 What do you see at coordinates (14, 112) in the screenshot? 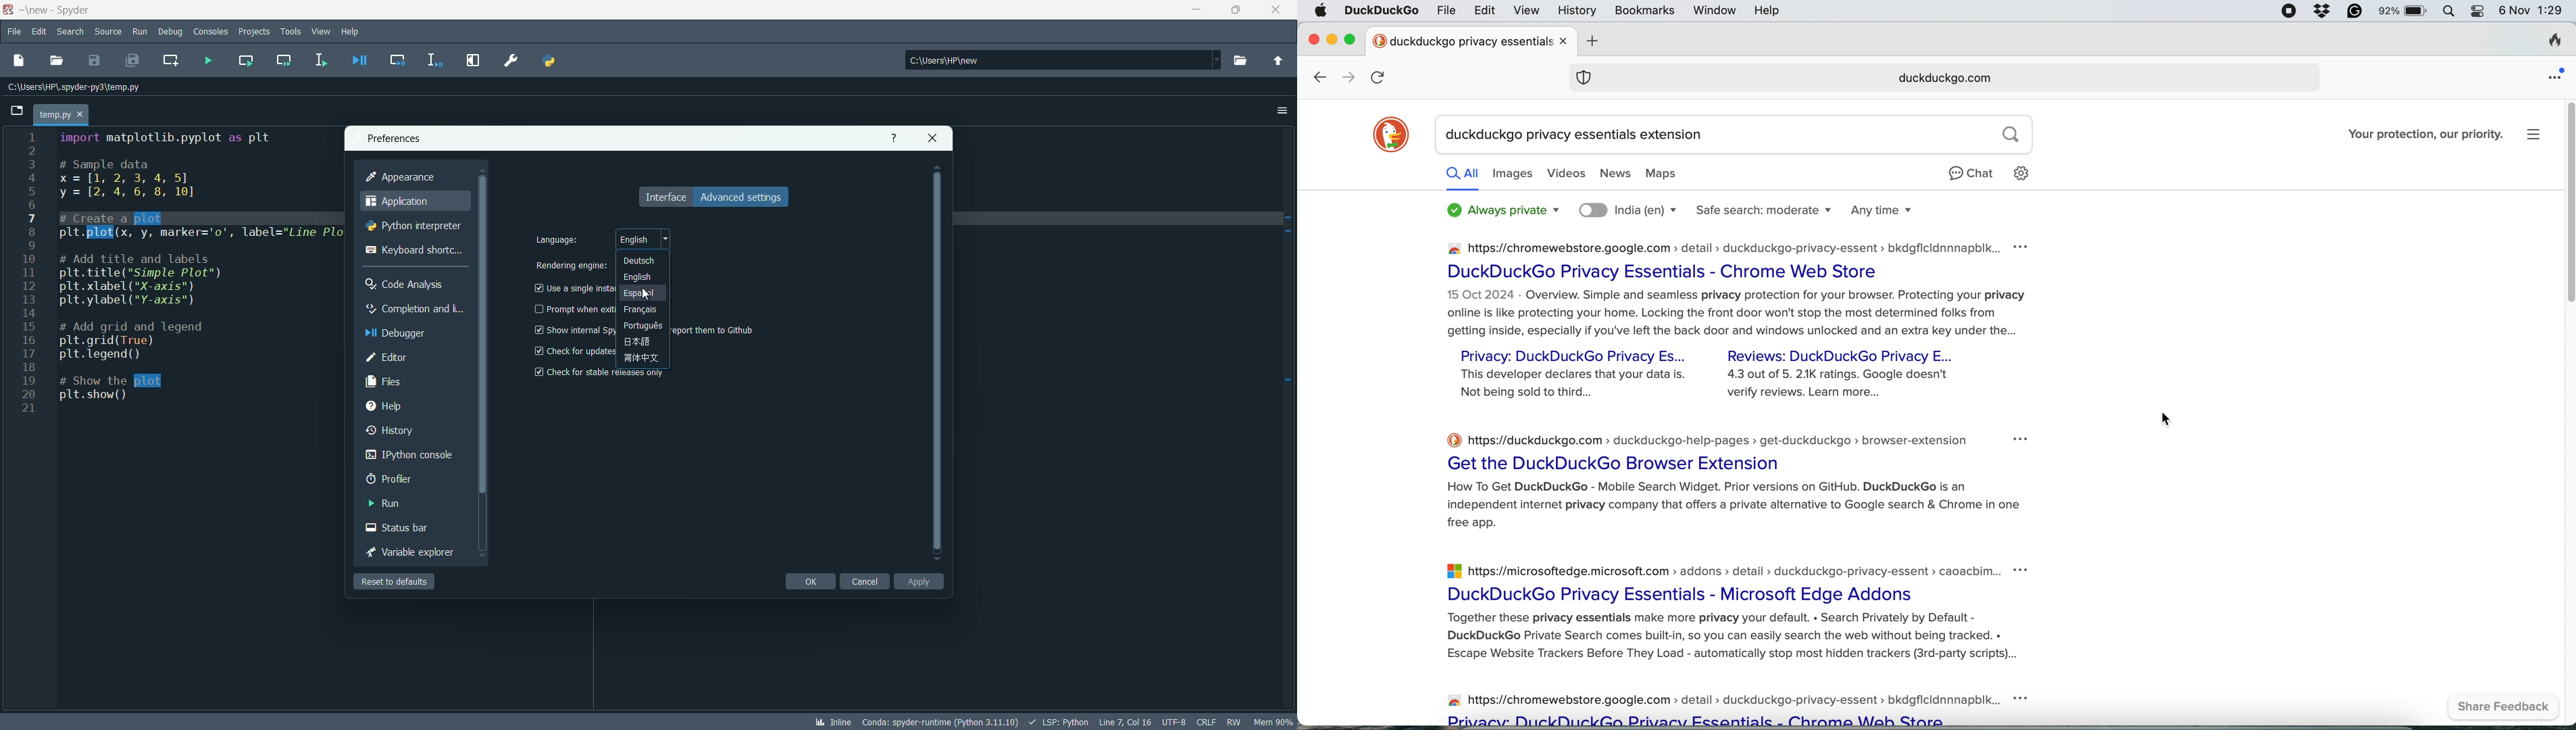
I see `browse tabs` at bounding box center [14, 112].